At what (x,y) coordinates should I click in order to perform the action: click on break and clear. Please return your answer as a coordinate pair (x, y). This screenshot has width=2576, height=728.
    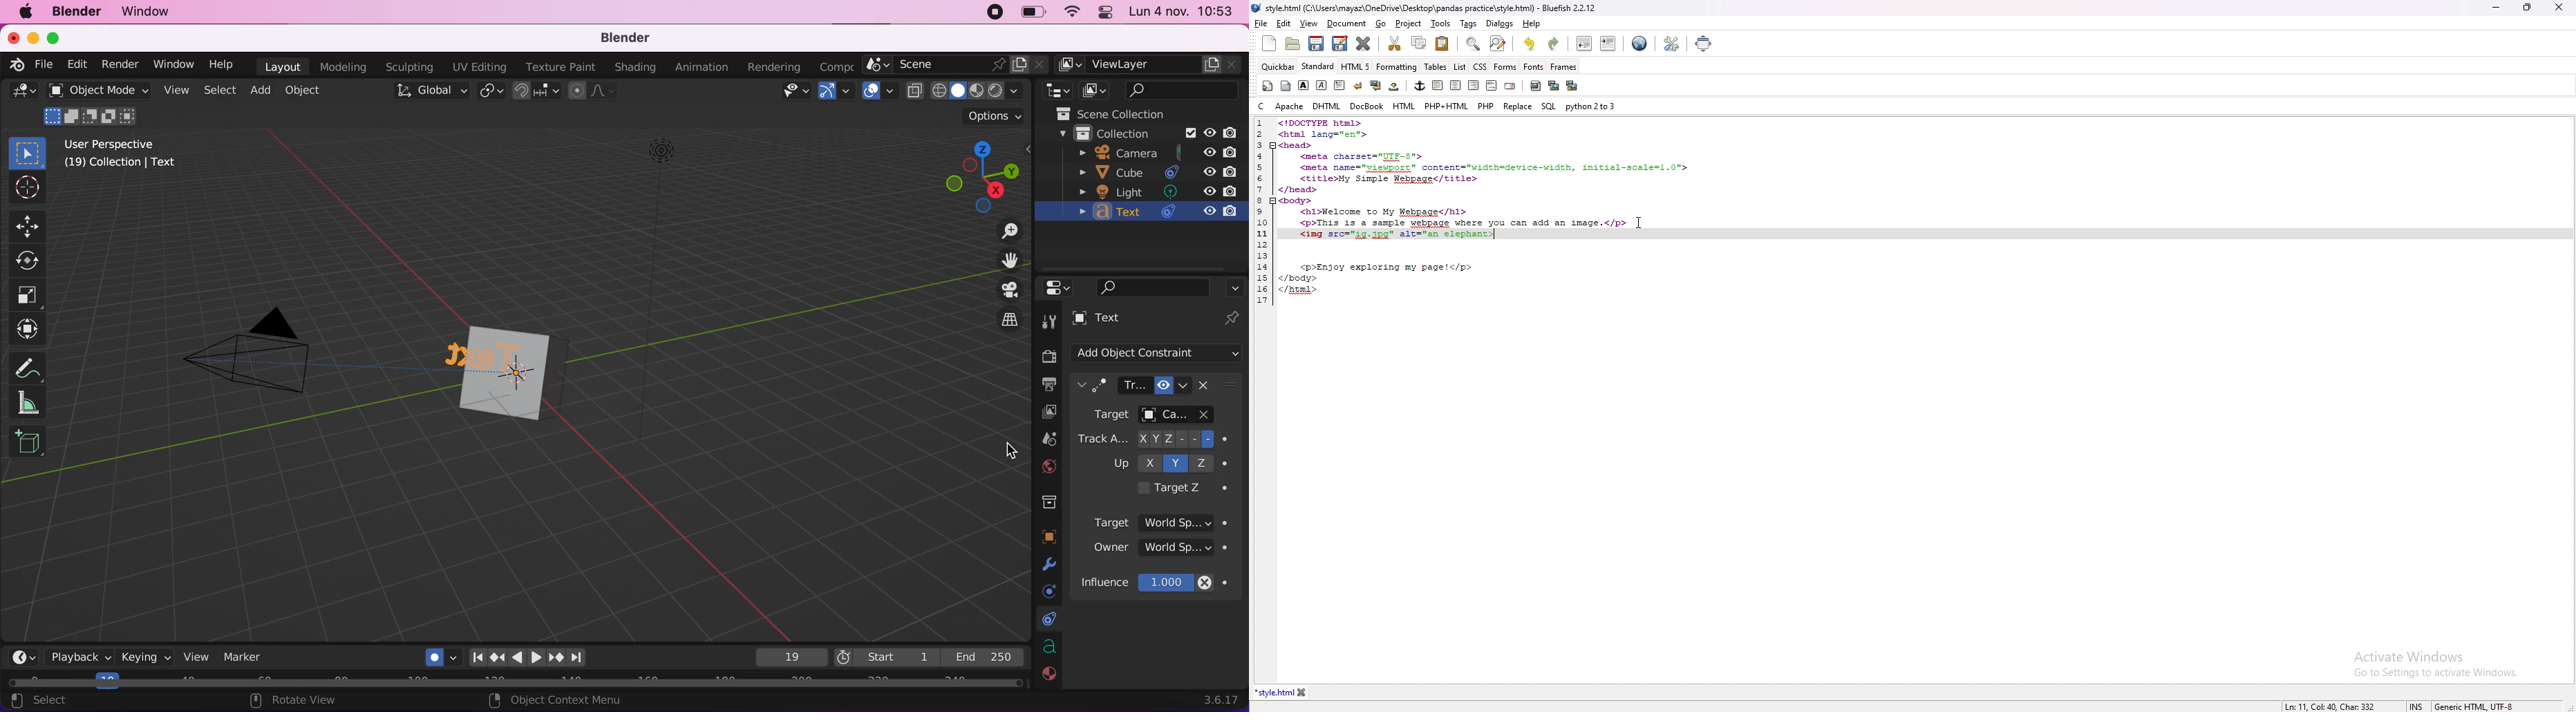
    Looking at the image, I should click on (1376, 85).